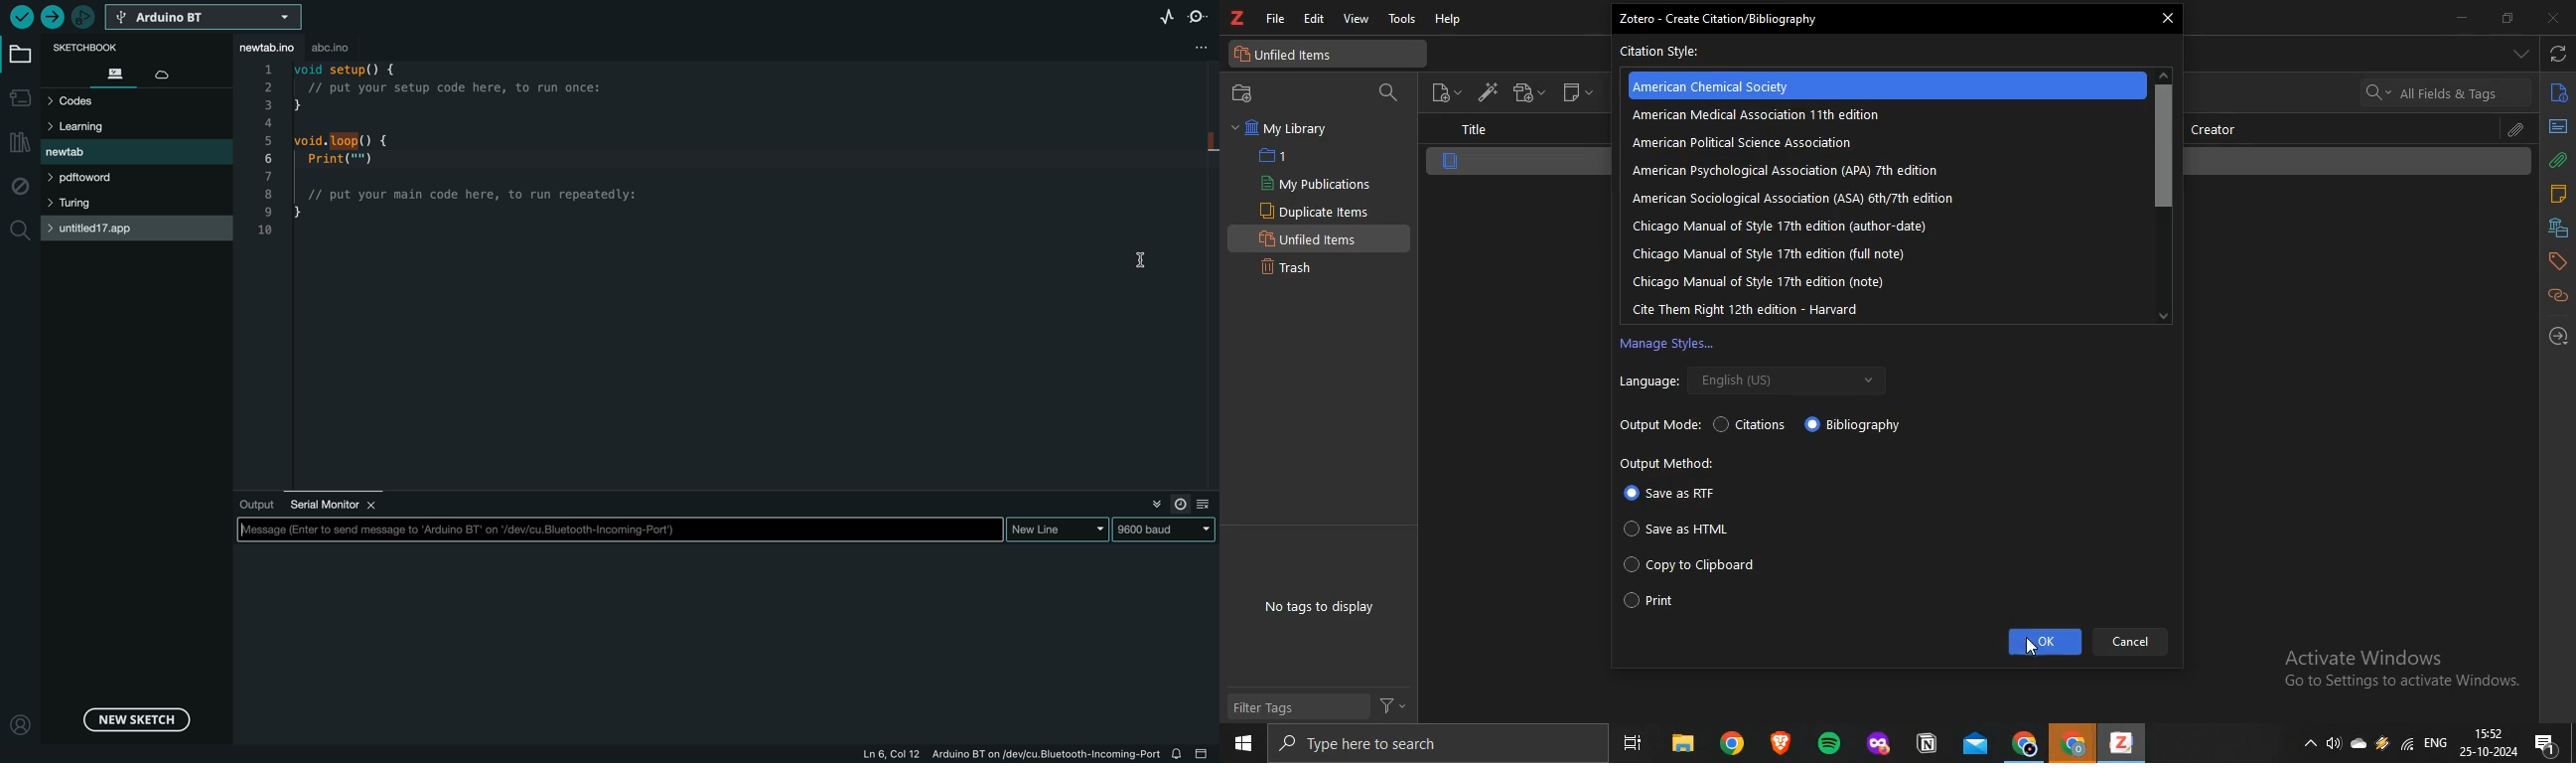 The image size is (2576, 784). What do you see at coordinates (1295, 265) in the screenshot?
I see `Trash` at bounding box center [1295, 265].